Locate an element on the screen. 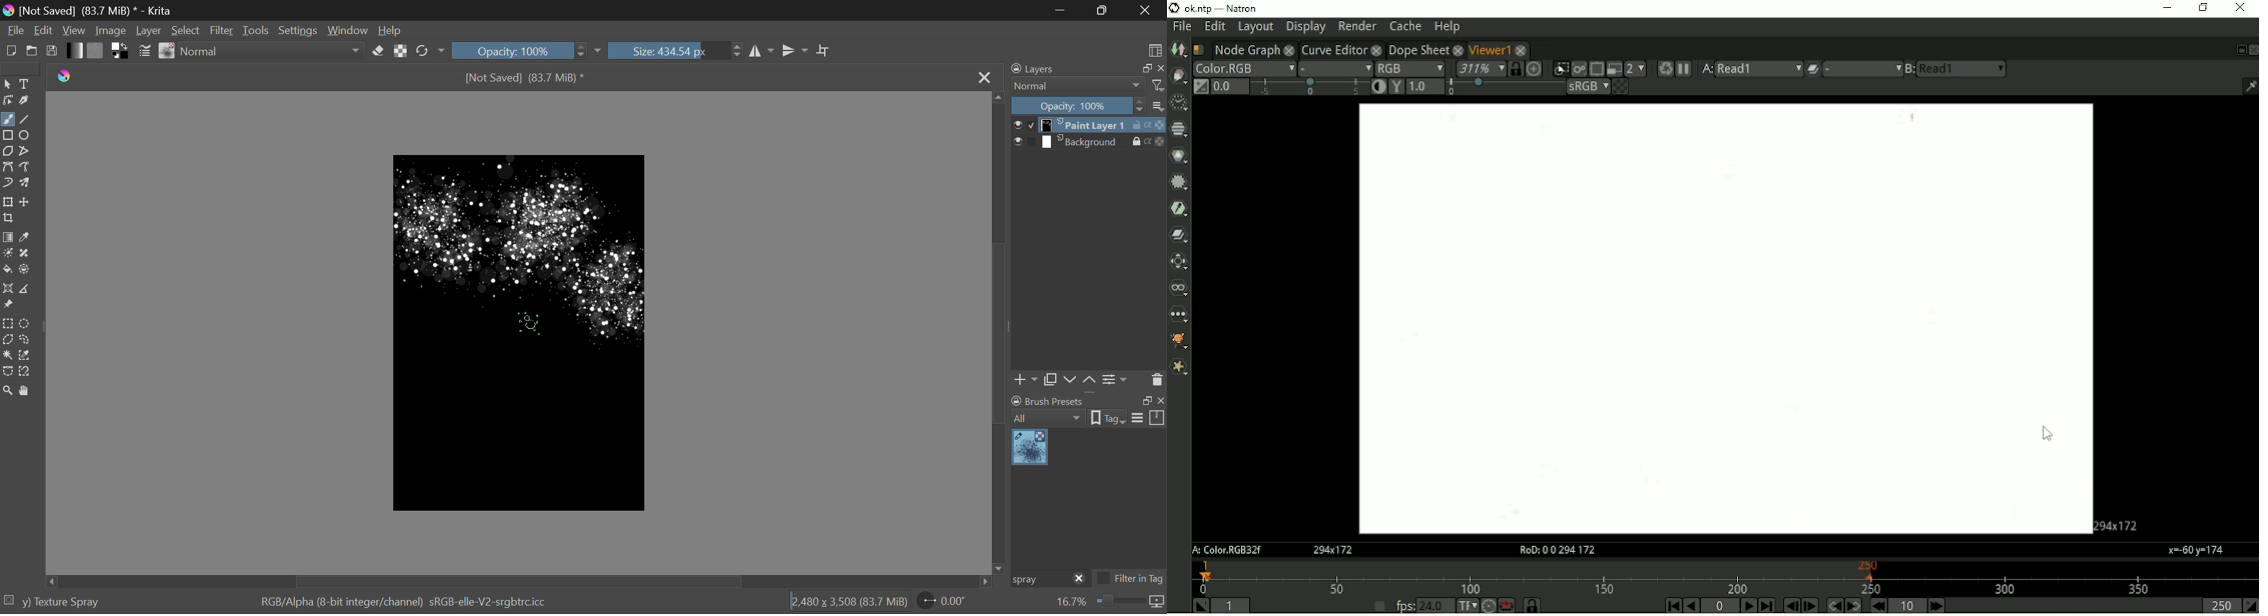  Pan is located at coordinates (27, 392).